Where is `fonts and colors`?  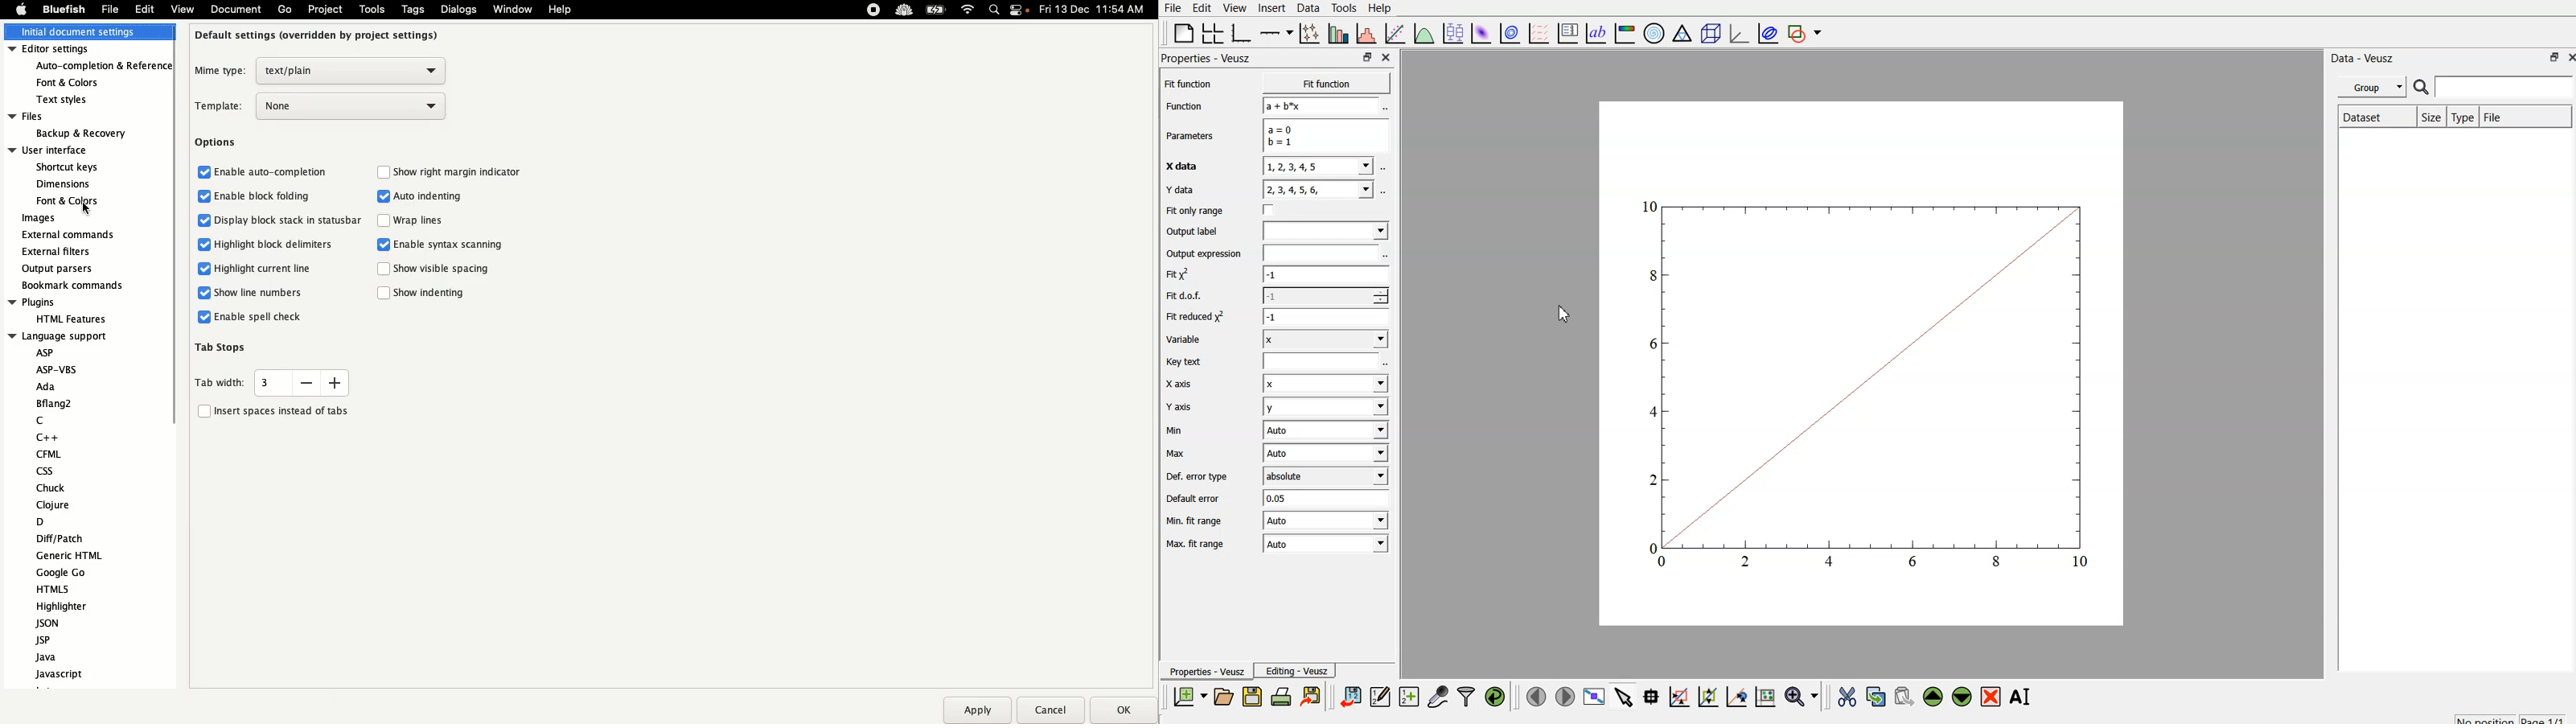
fonts and colors is located at coordinates (64, 201).